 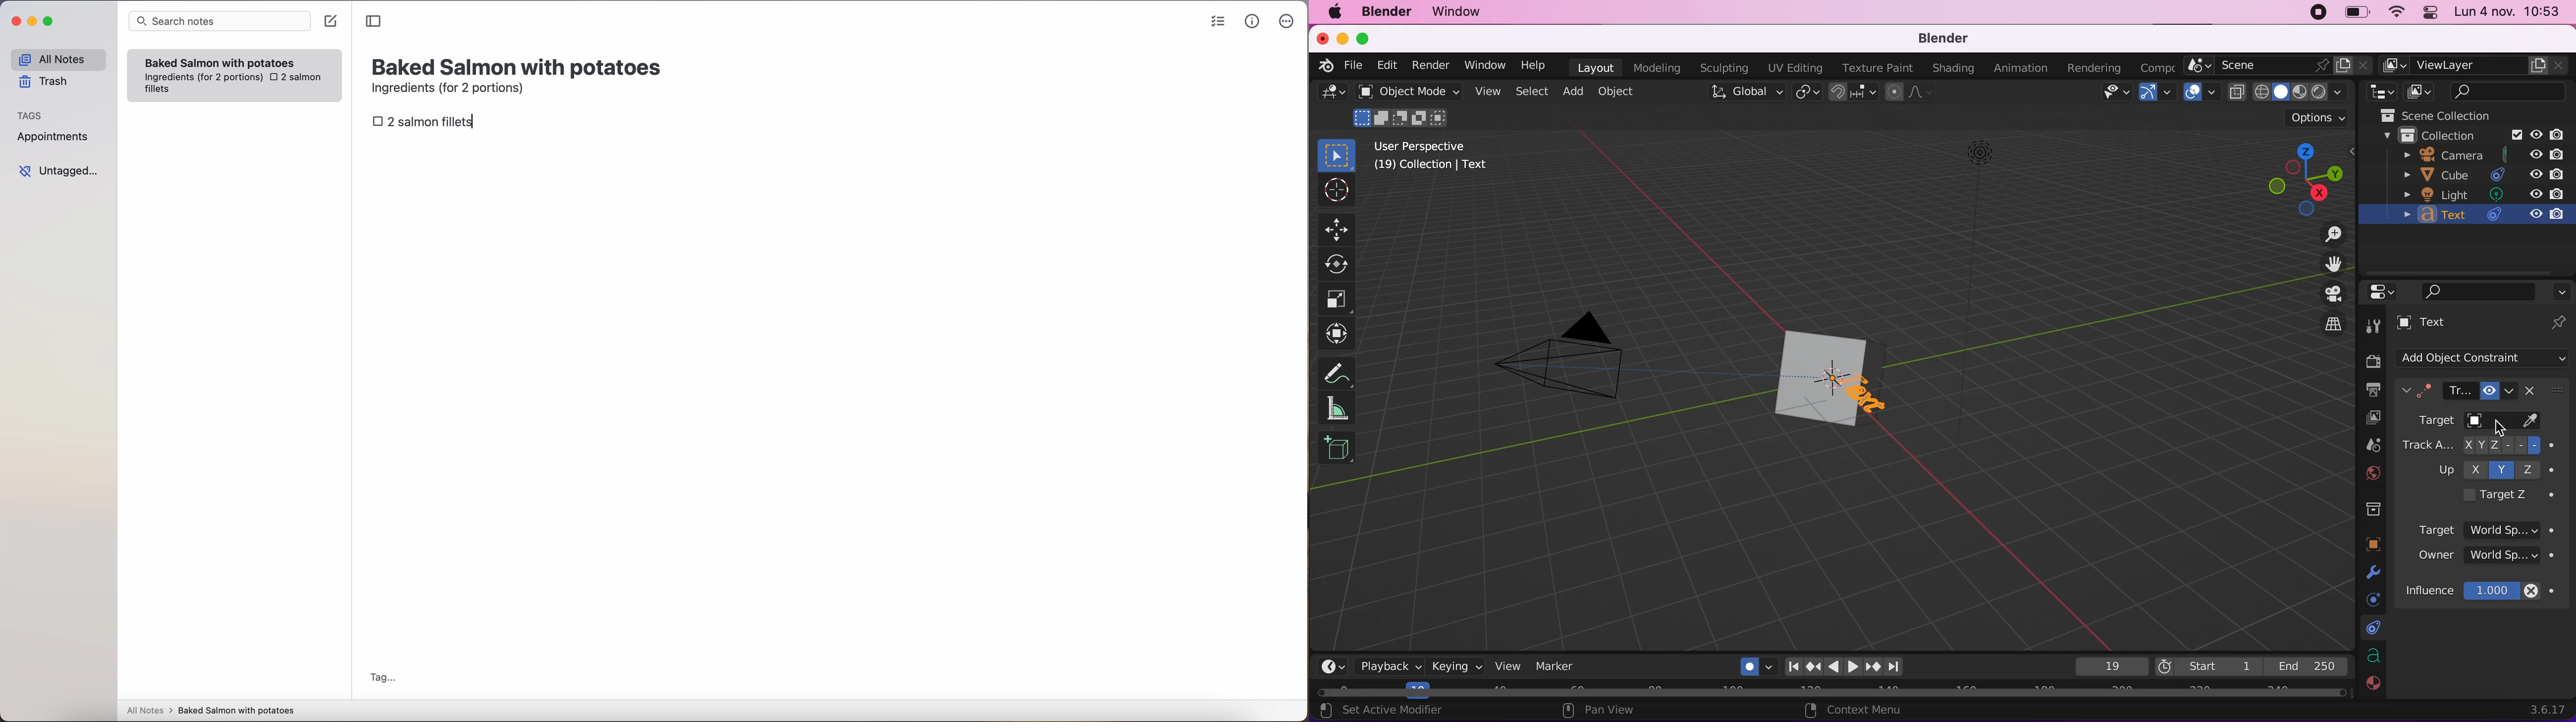 What do you see at coordinates (2374, 572) in the screenshot?
I see `modifyers` at bounding box center [2374, 572].